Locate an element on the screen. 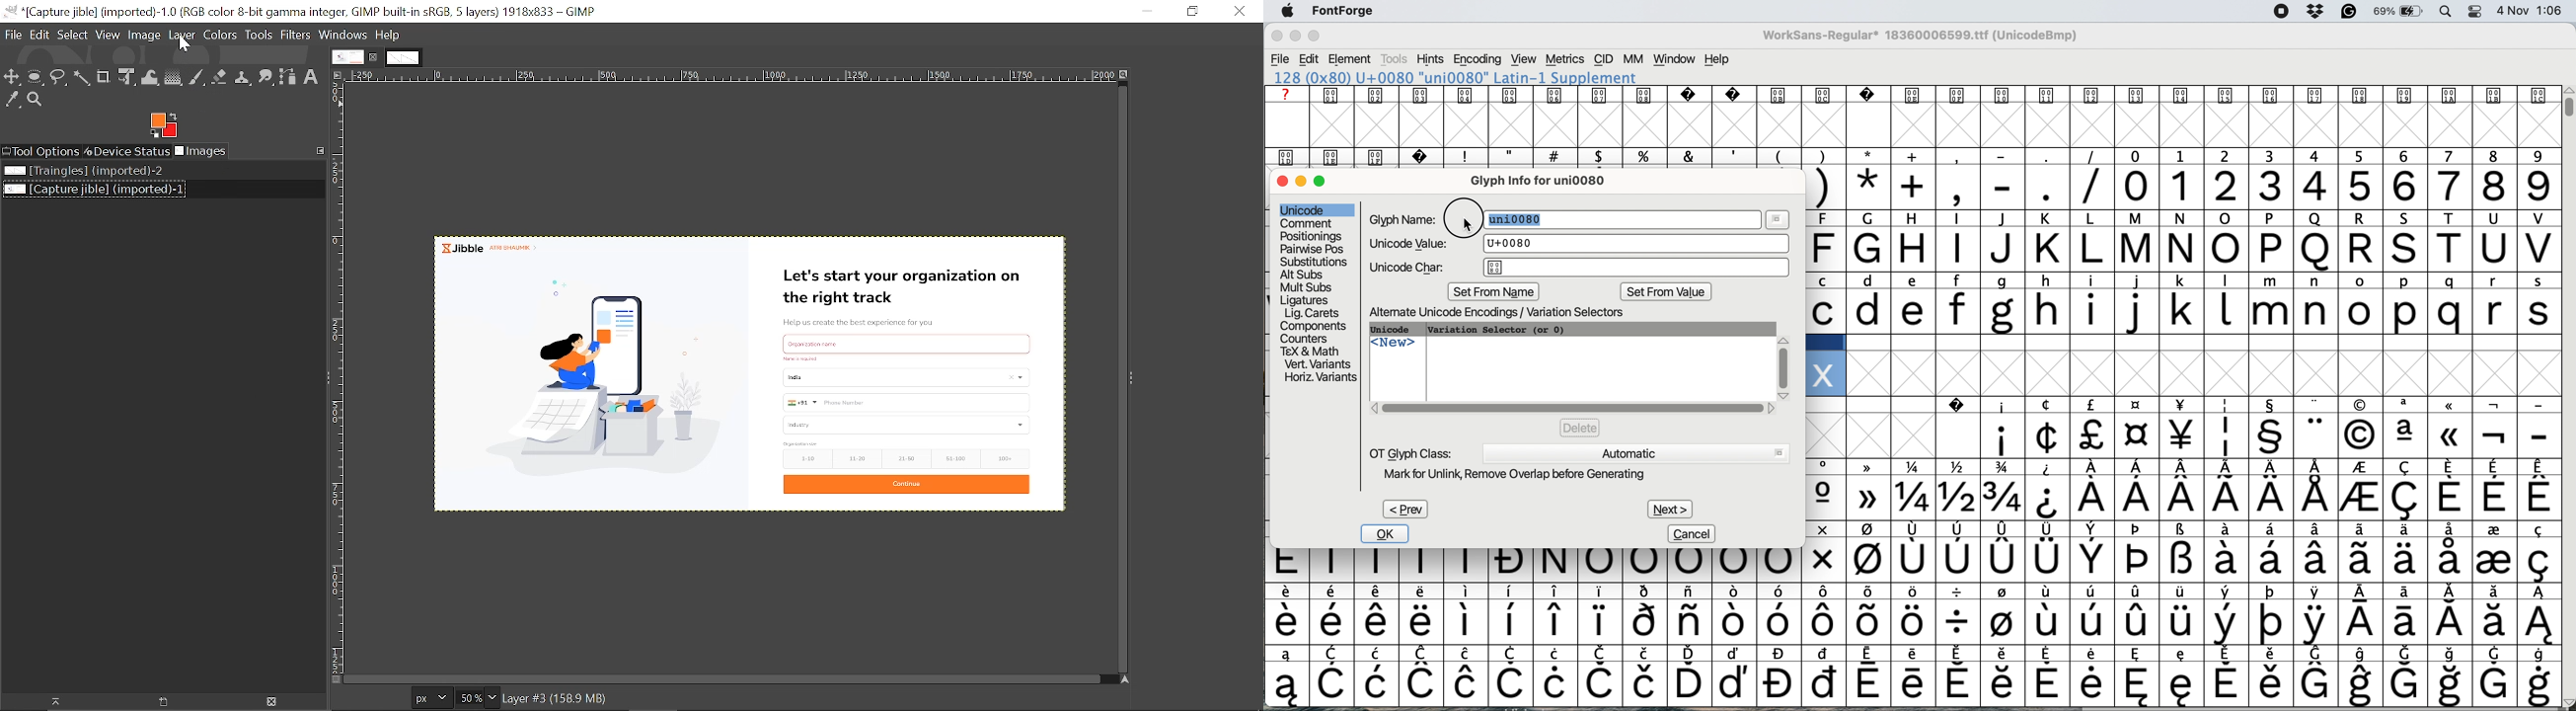 Image resolution: width=2576 pixels, height=728 pixels. vertical scroll bar is located at coordinates (1784, 364).